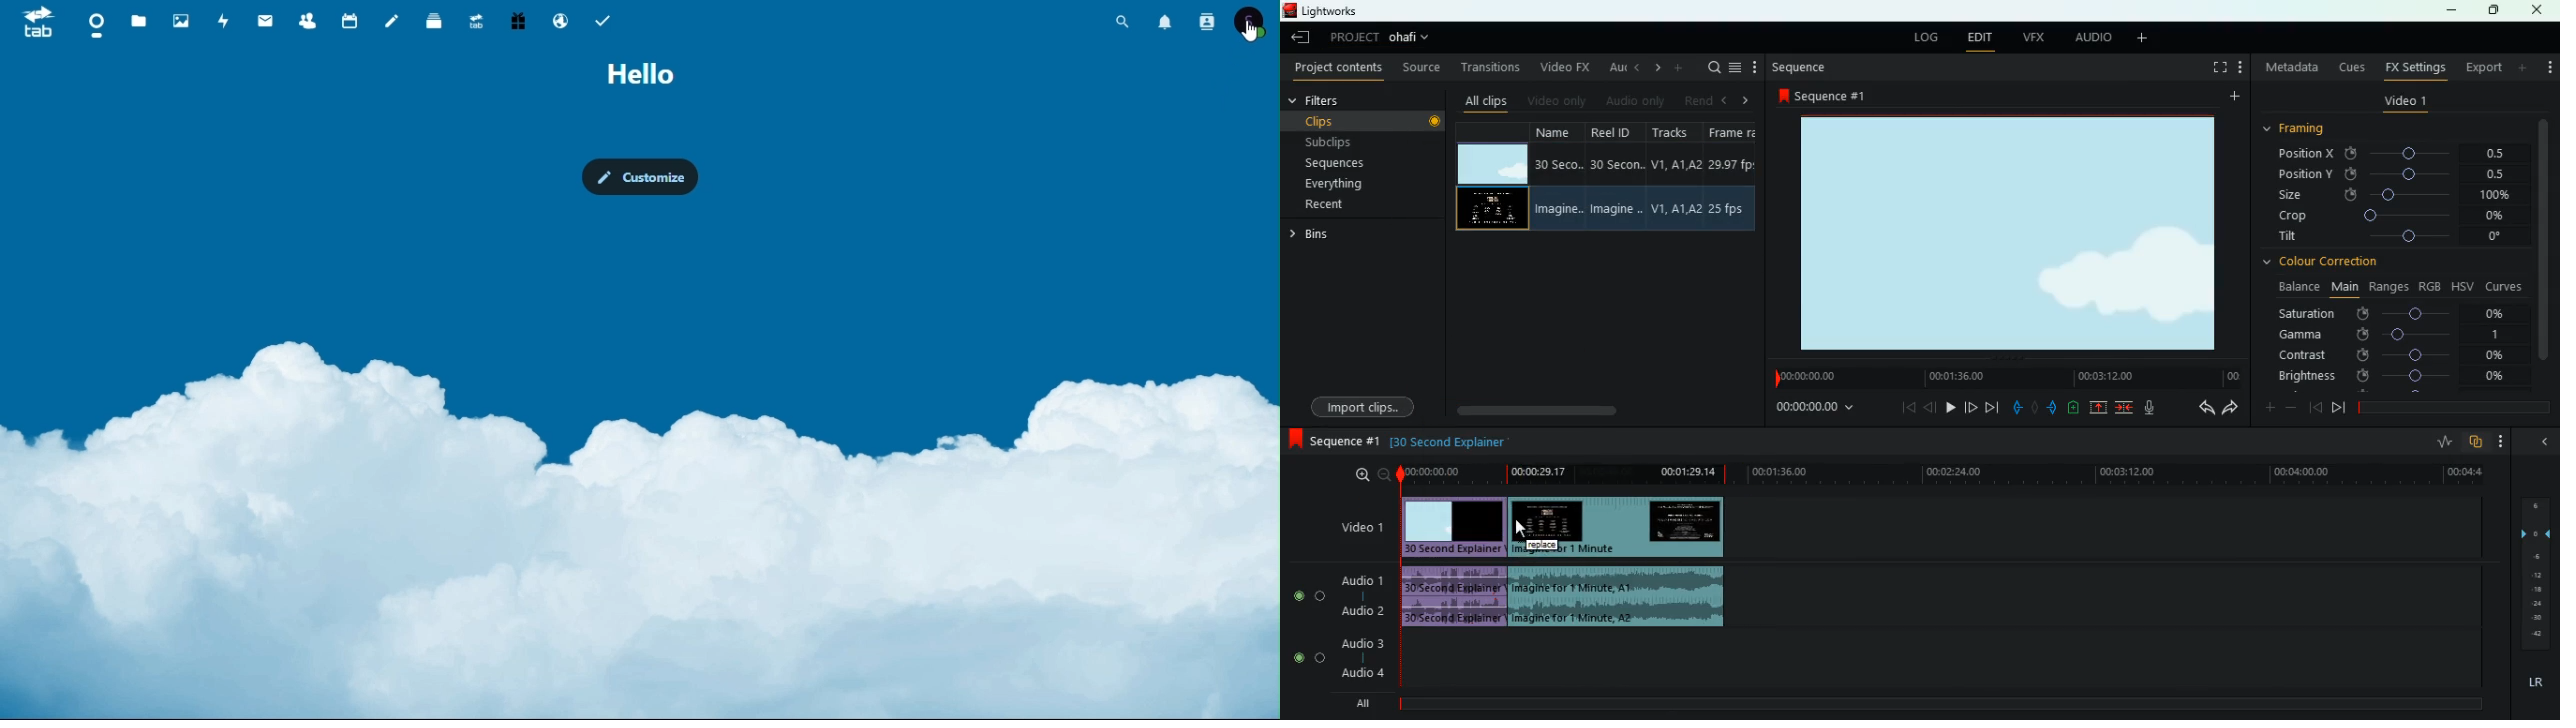 This screenshot has height=728, width=2576. Describe the element at coordinates (1370, 475) in the screenshot. I see `zoom` at that location.